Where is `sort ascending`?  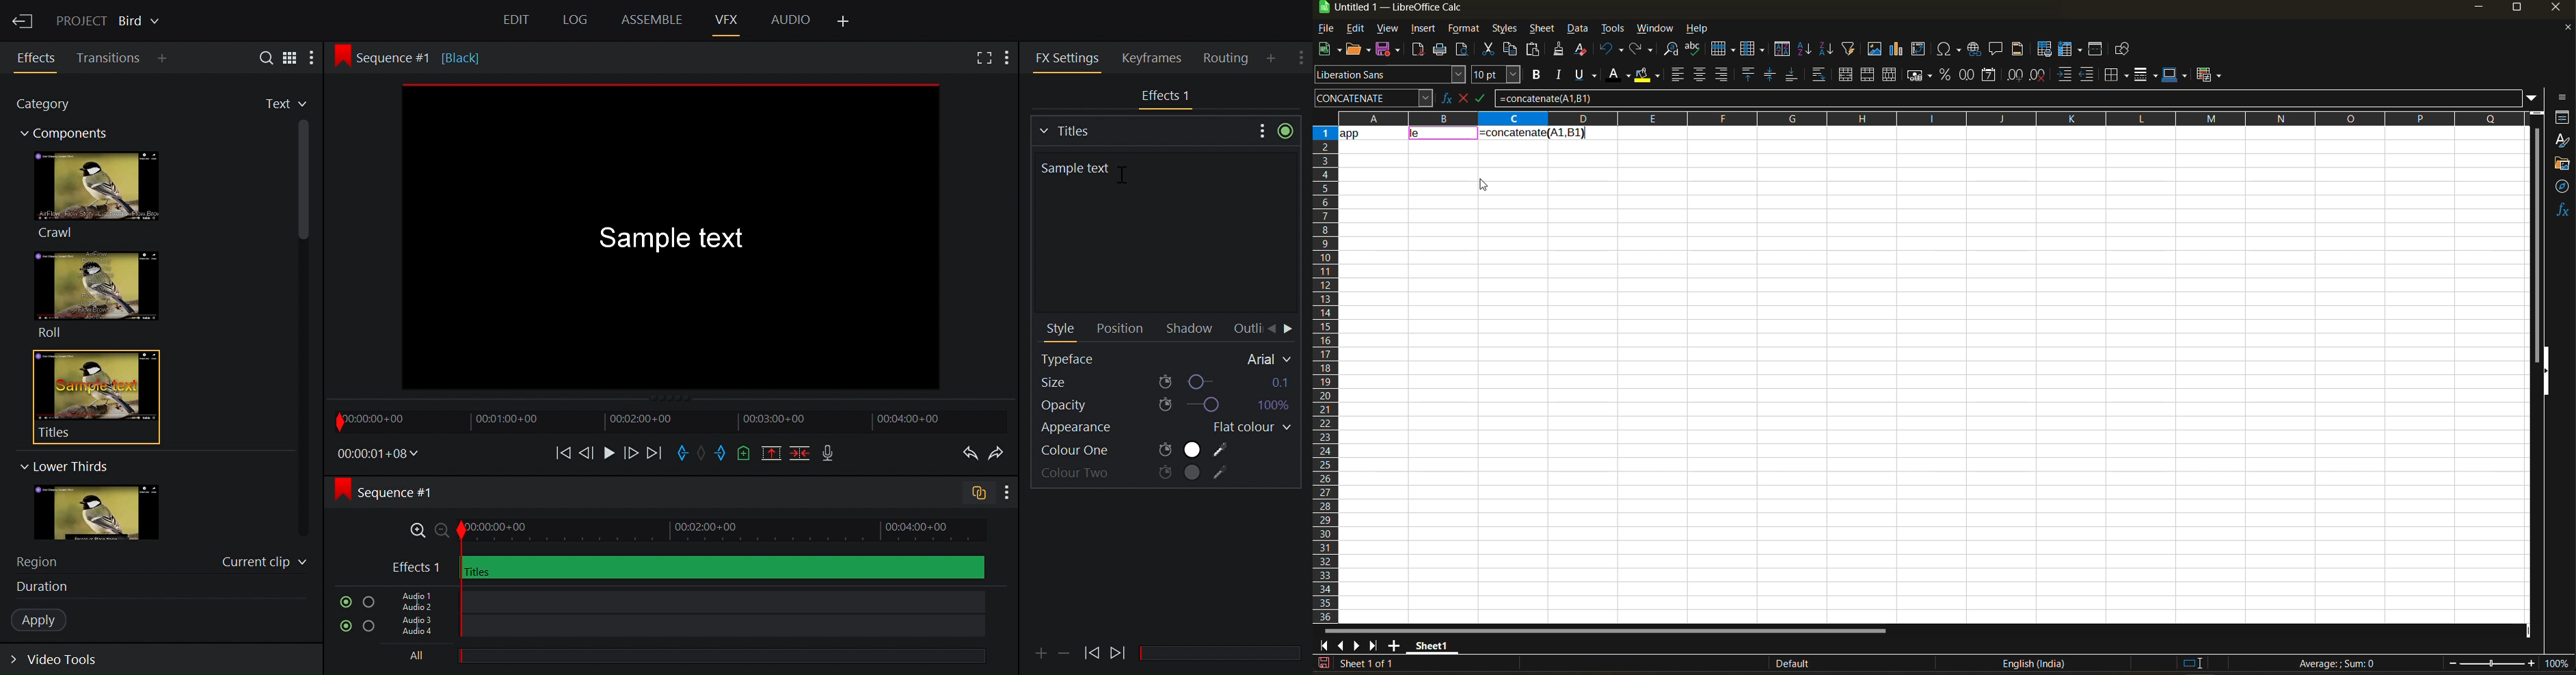 sort ascending is located at coordinates (1806, 50).